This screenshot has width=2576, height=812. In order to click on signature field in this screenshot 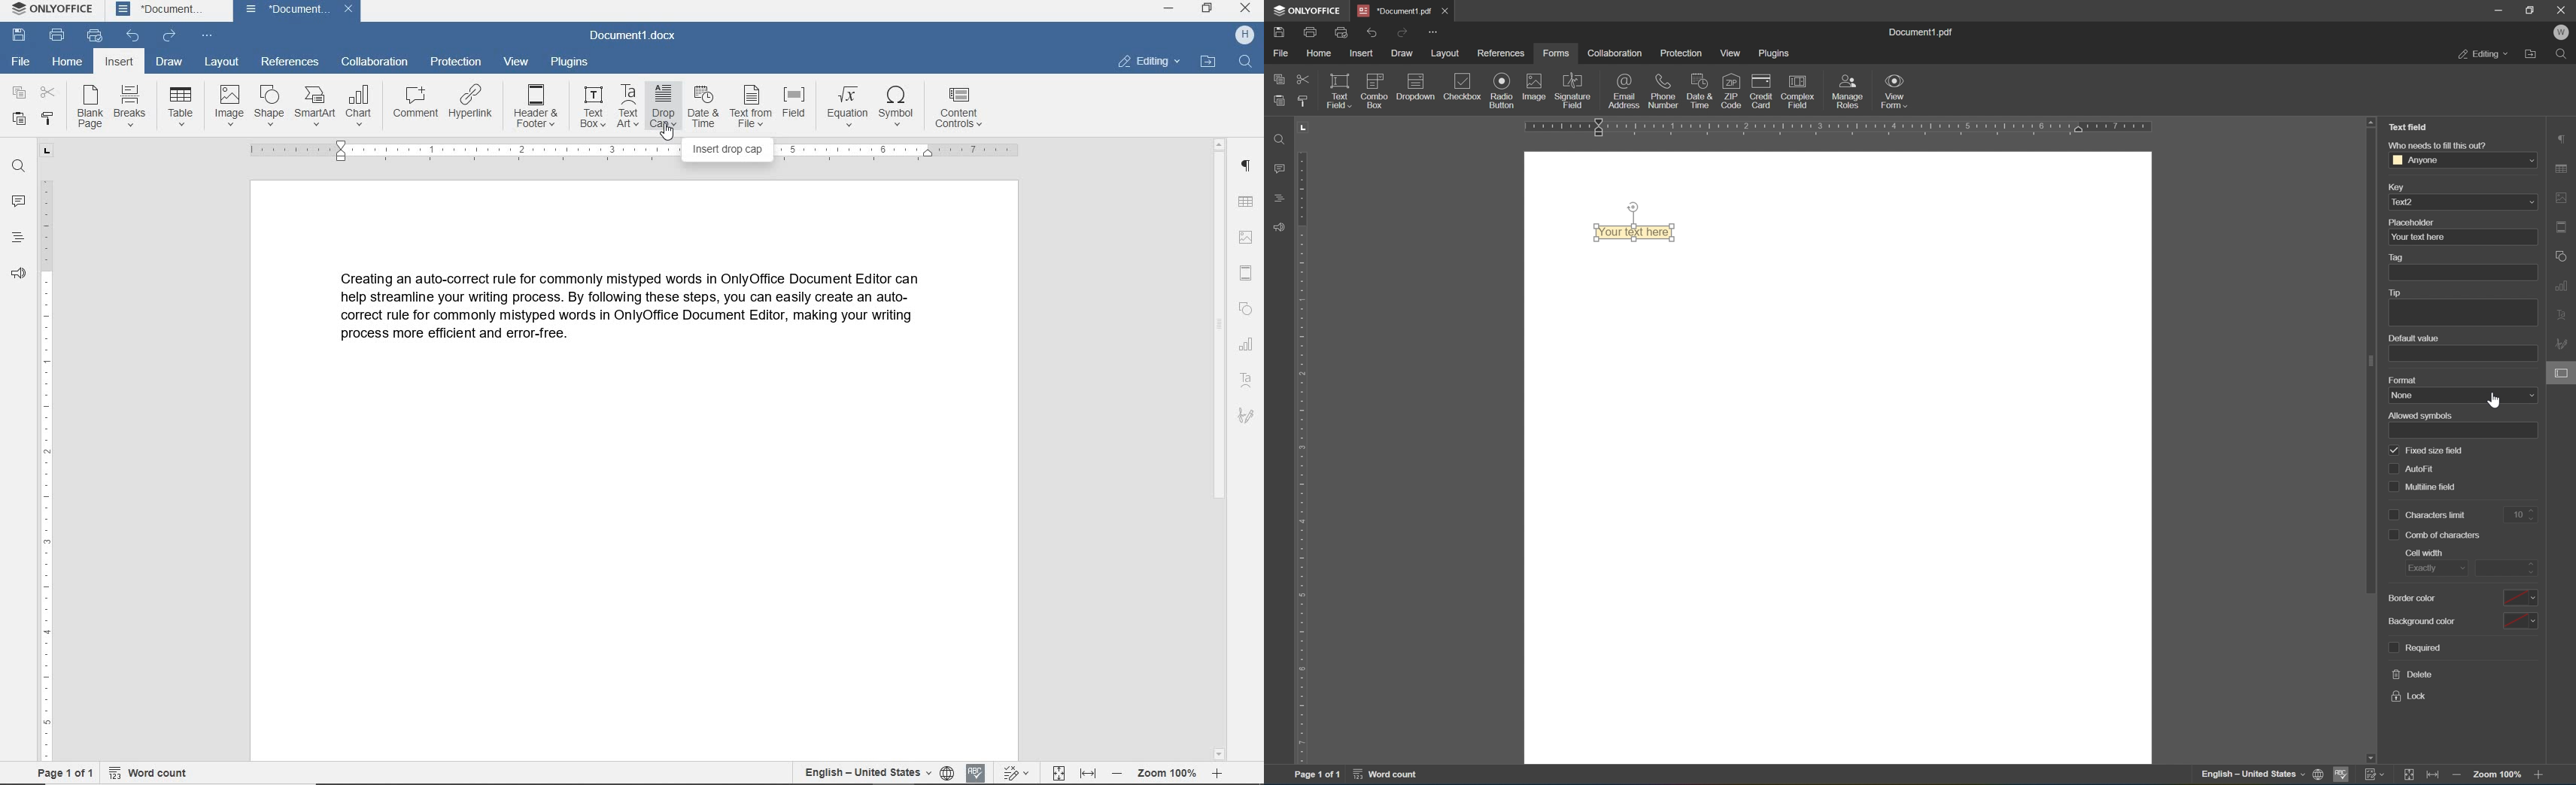, I will do `click(1573, 90)`.